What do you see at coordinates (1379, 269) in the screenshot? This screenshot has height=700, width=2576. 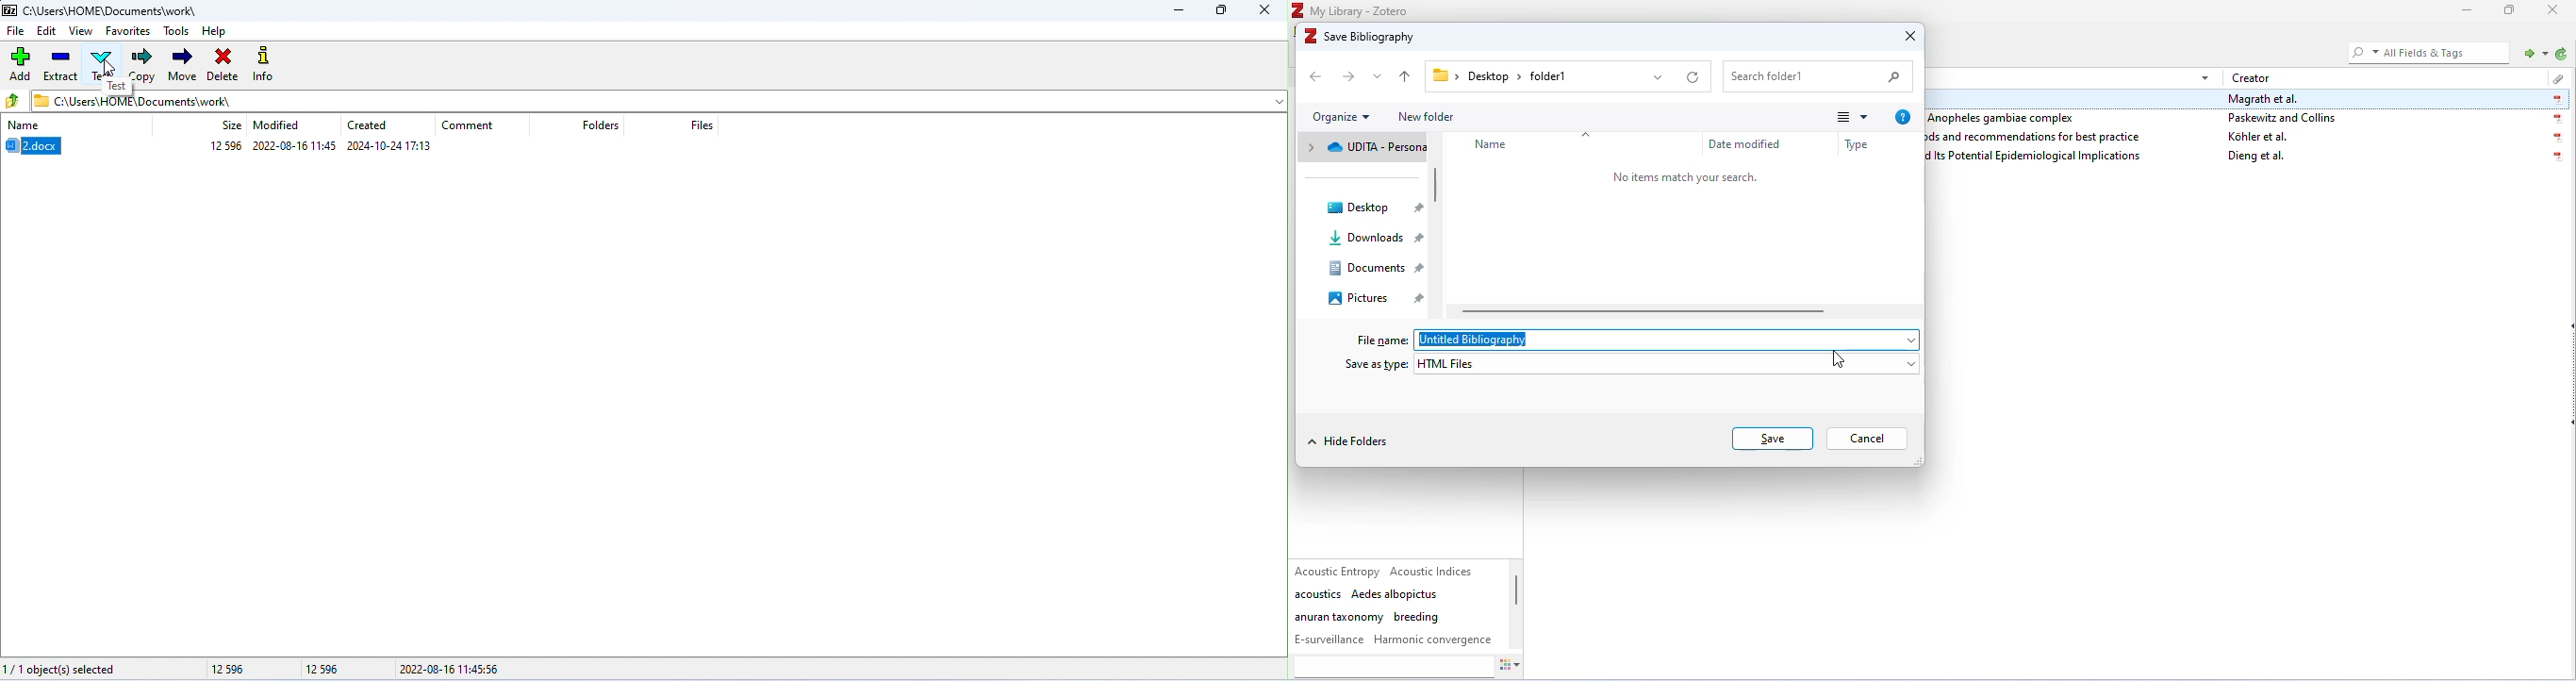 I see `documents` at bounding box center [1379, 269].